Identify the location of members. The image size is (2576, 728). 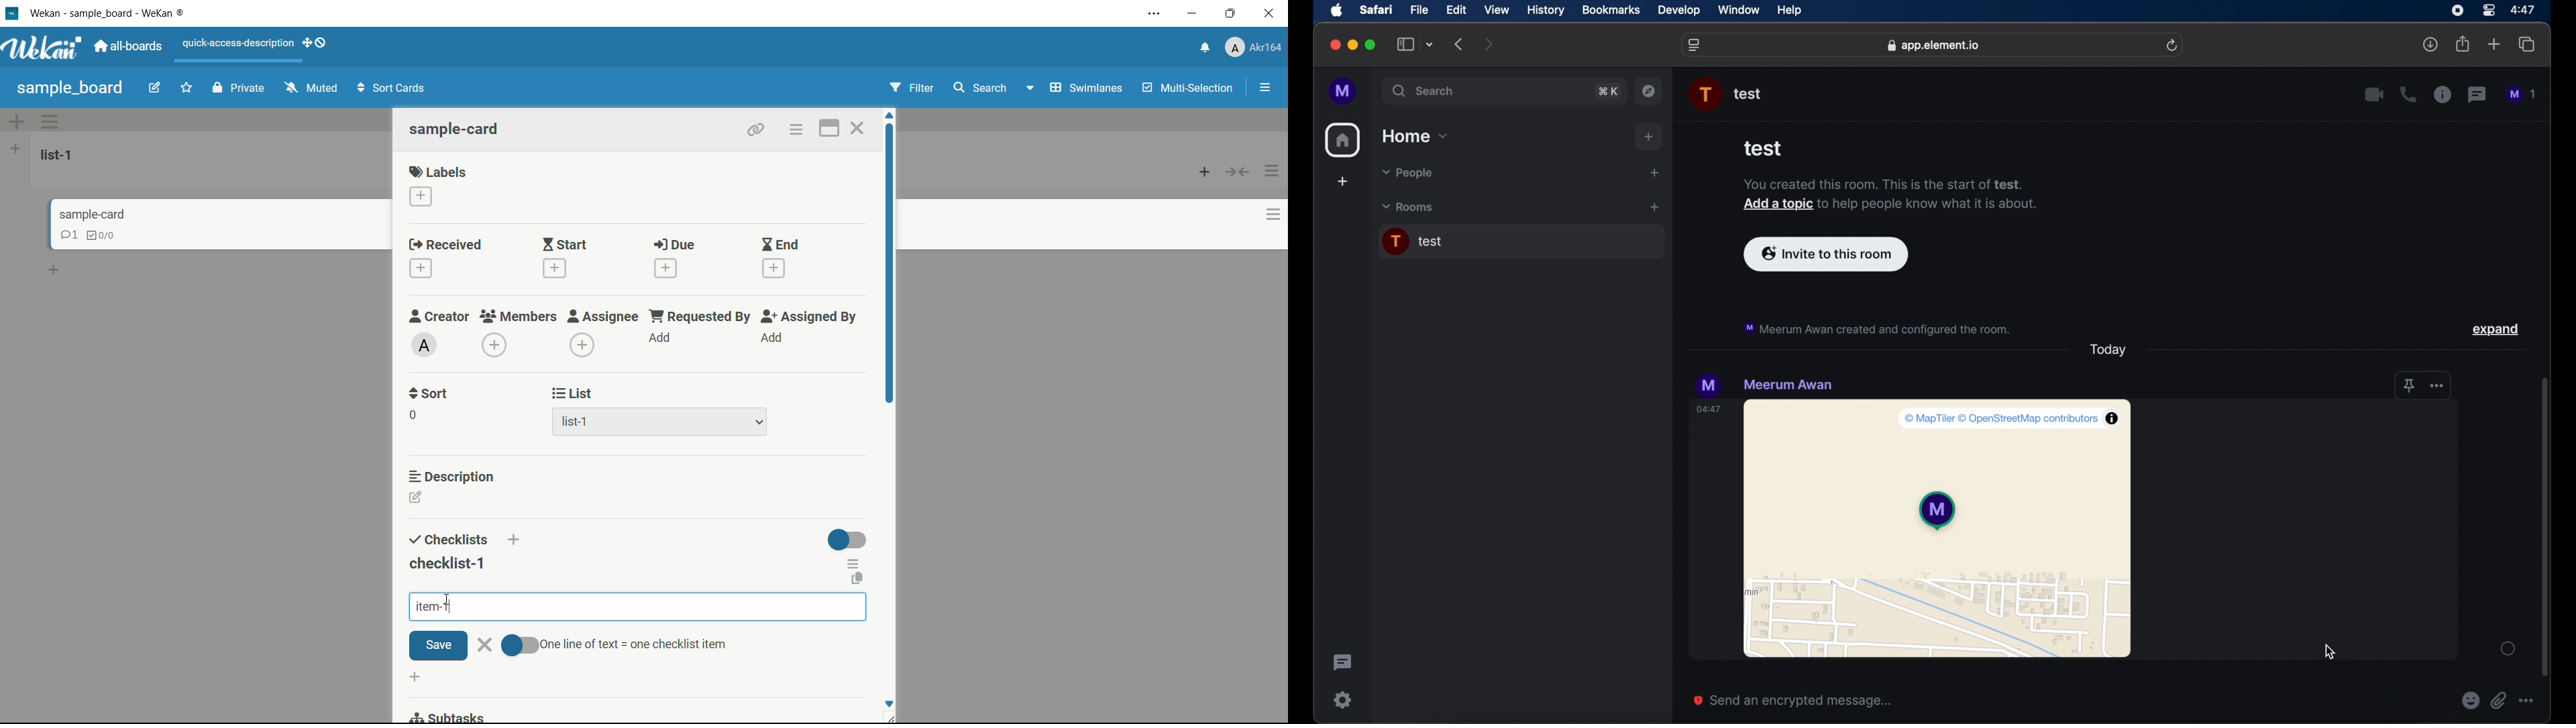
(521, 318).